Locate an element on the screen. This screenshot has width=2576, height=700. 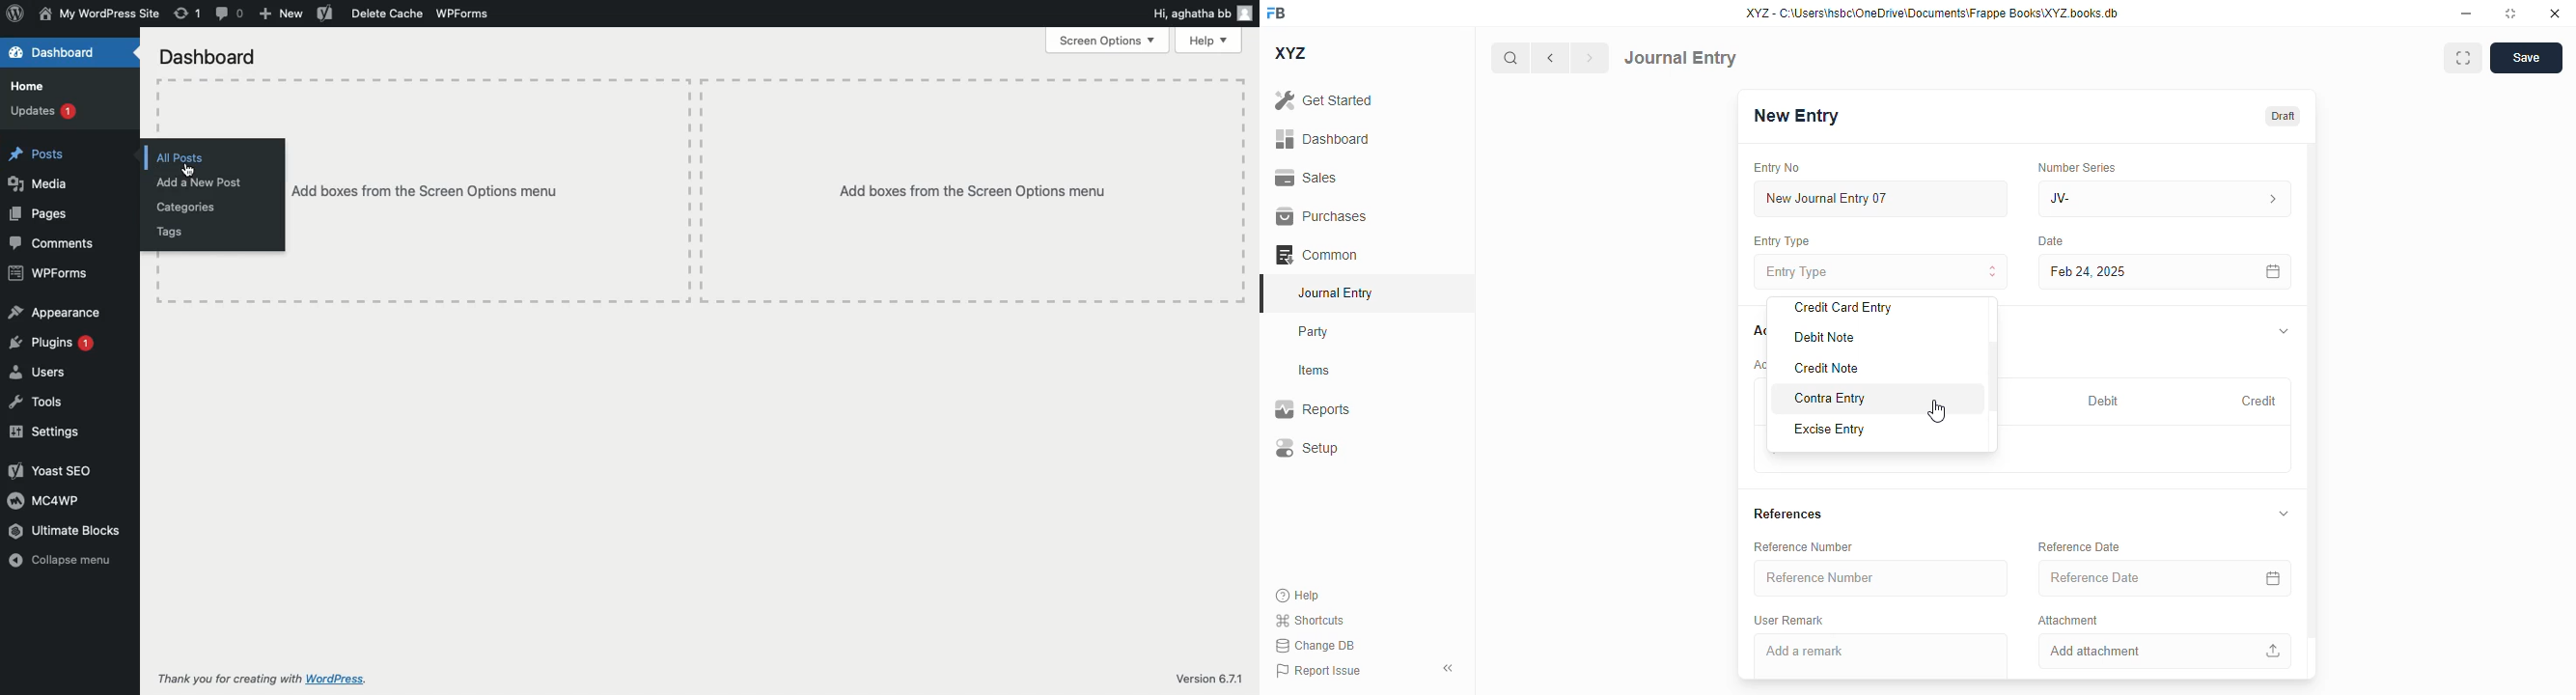
entry type is located at coordinates (1783, 241).